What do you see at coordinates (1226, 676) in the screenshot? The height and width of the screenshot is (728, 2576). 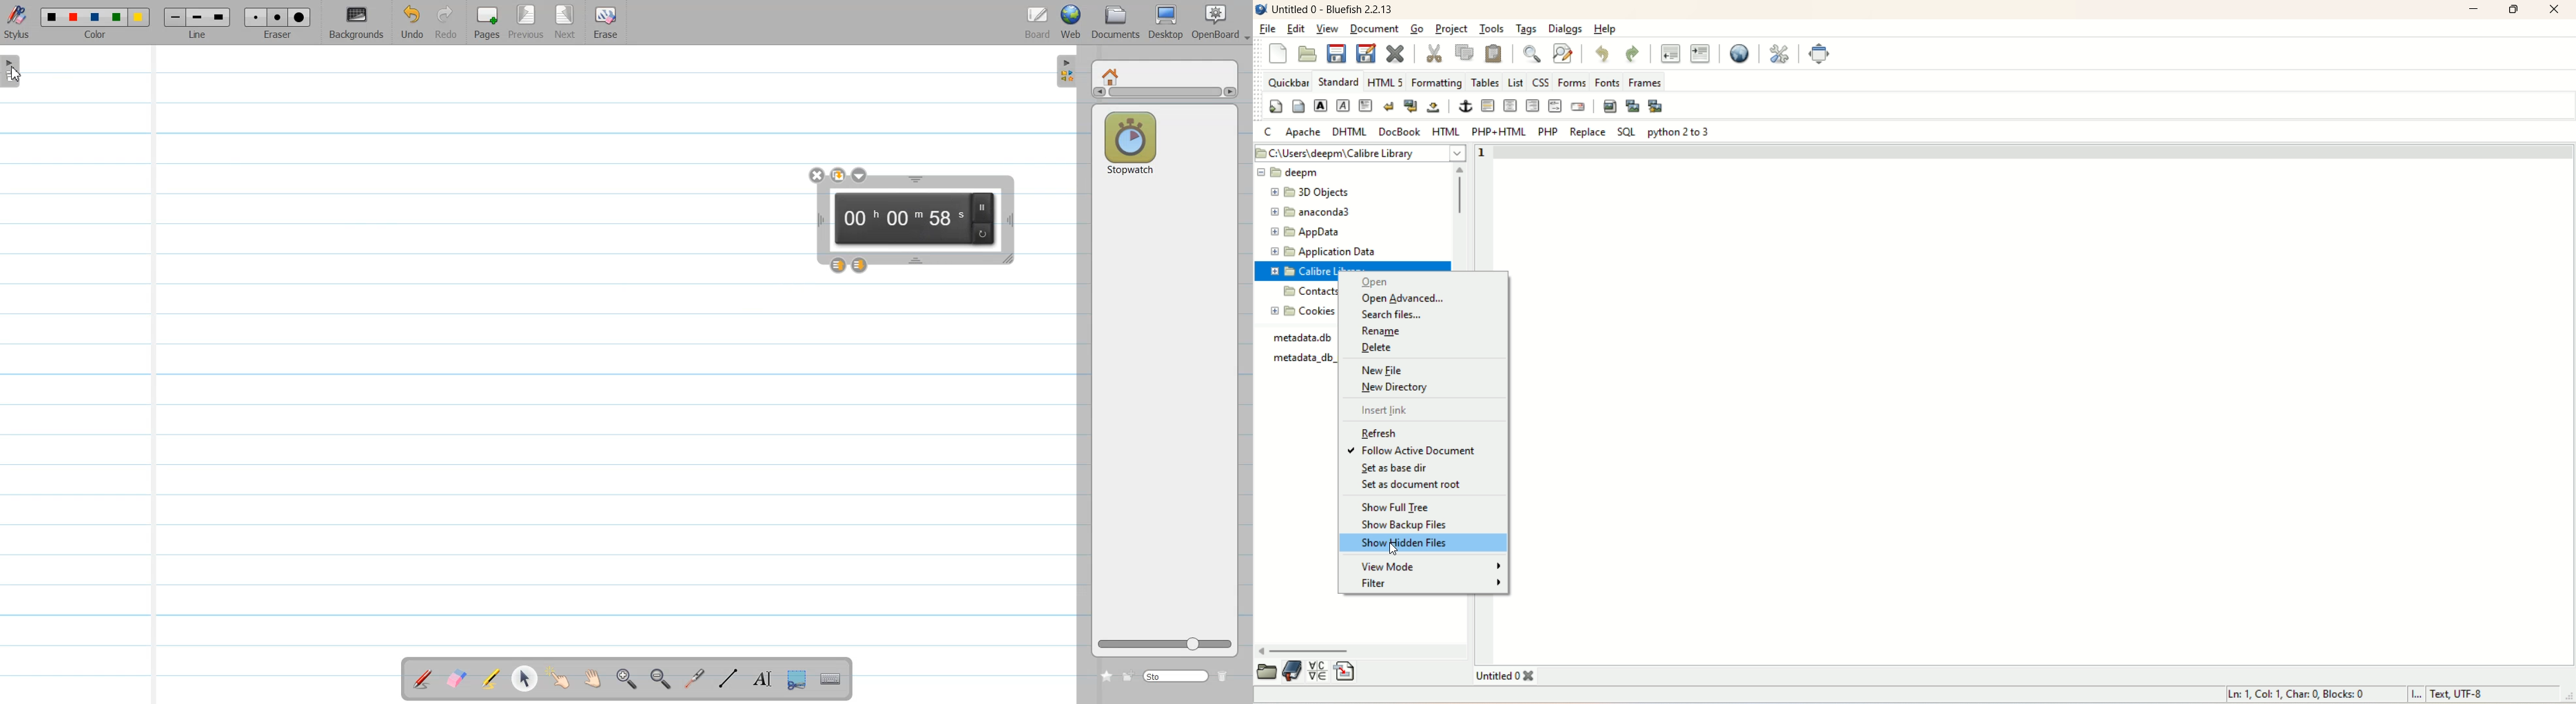 I see `Delete` at bounding box center [1226, 676].